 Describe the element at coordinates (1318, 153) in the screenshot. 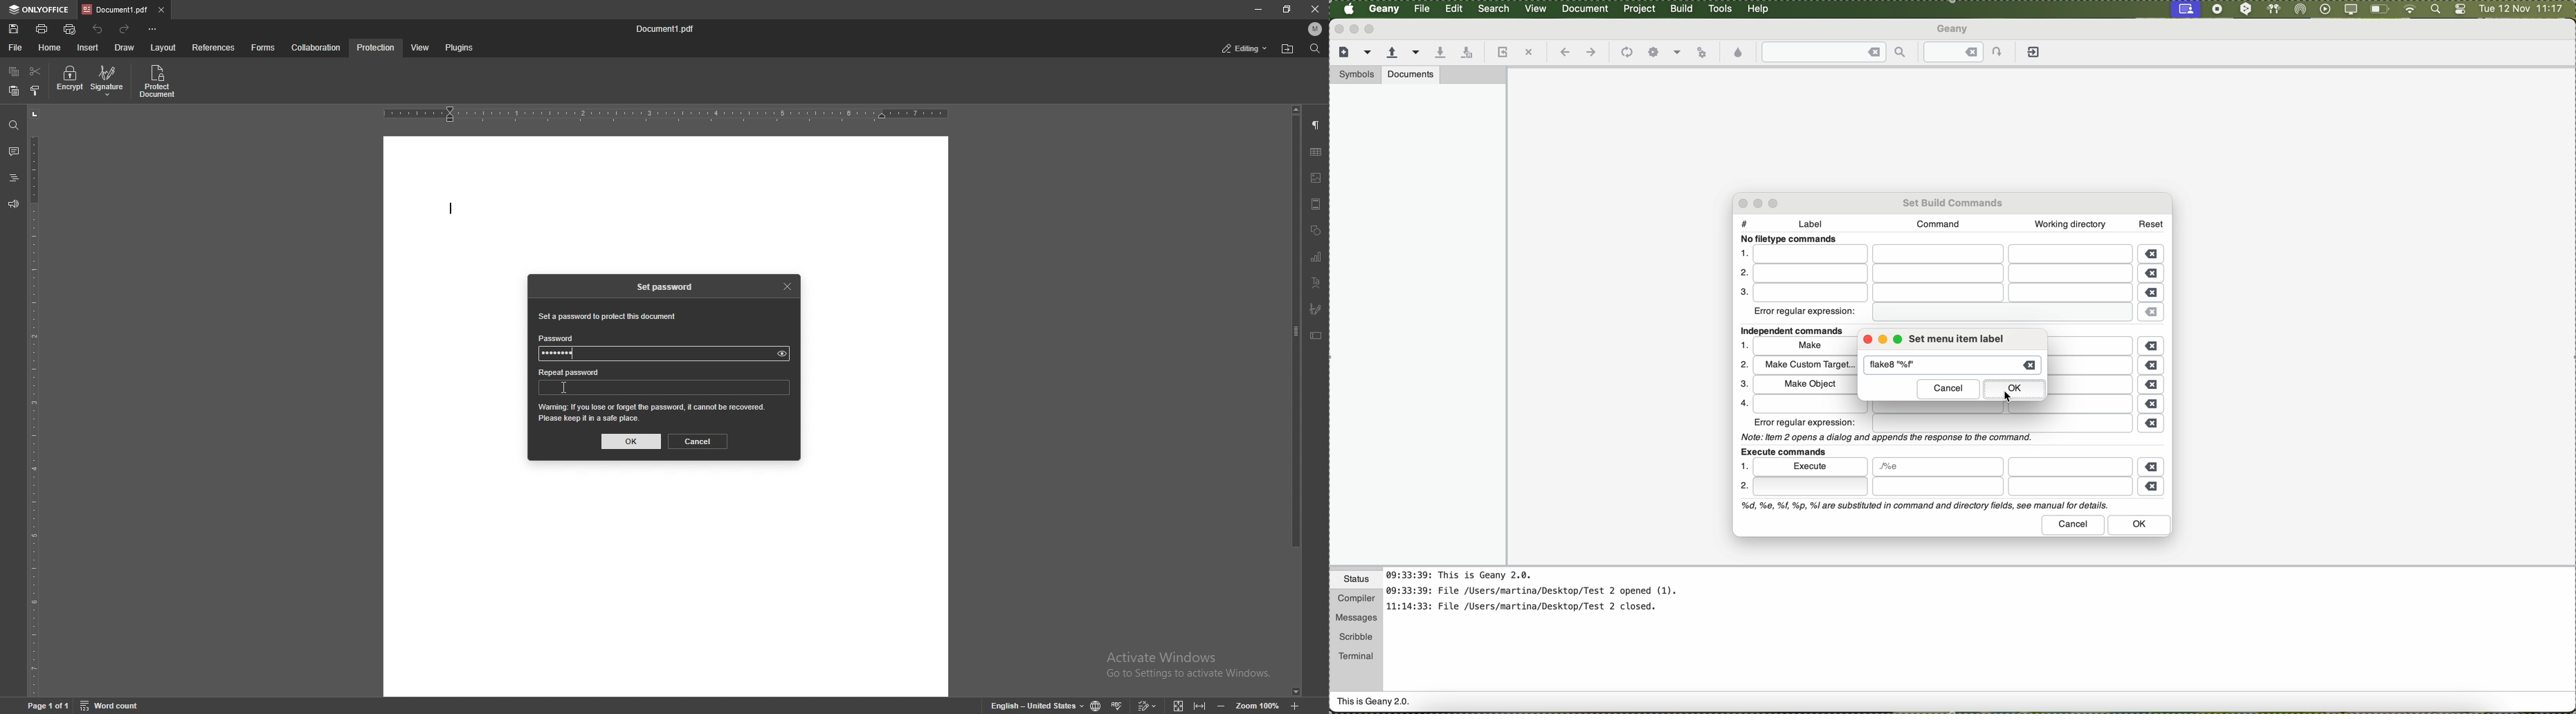

I see `table` at that location.